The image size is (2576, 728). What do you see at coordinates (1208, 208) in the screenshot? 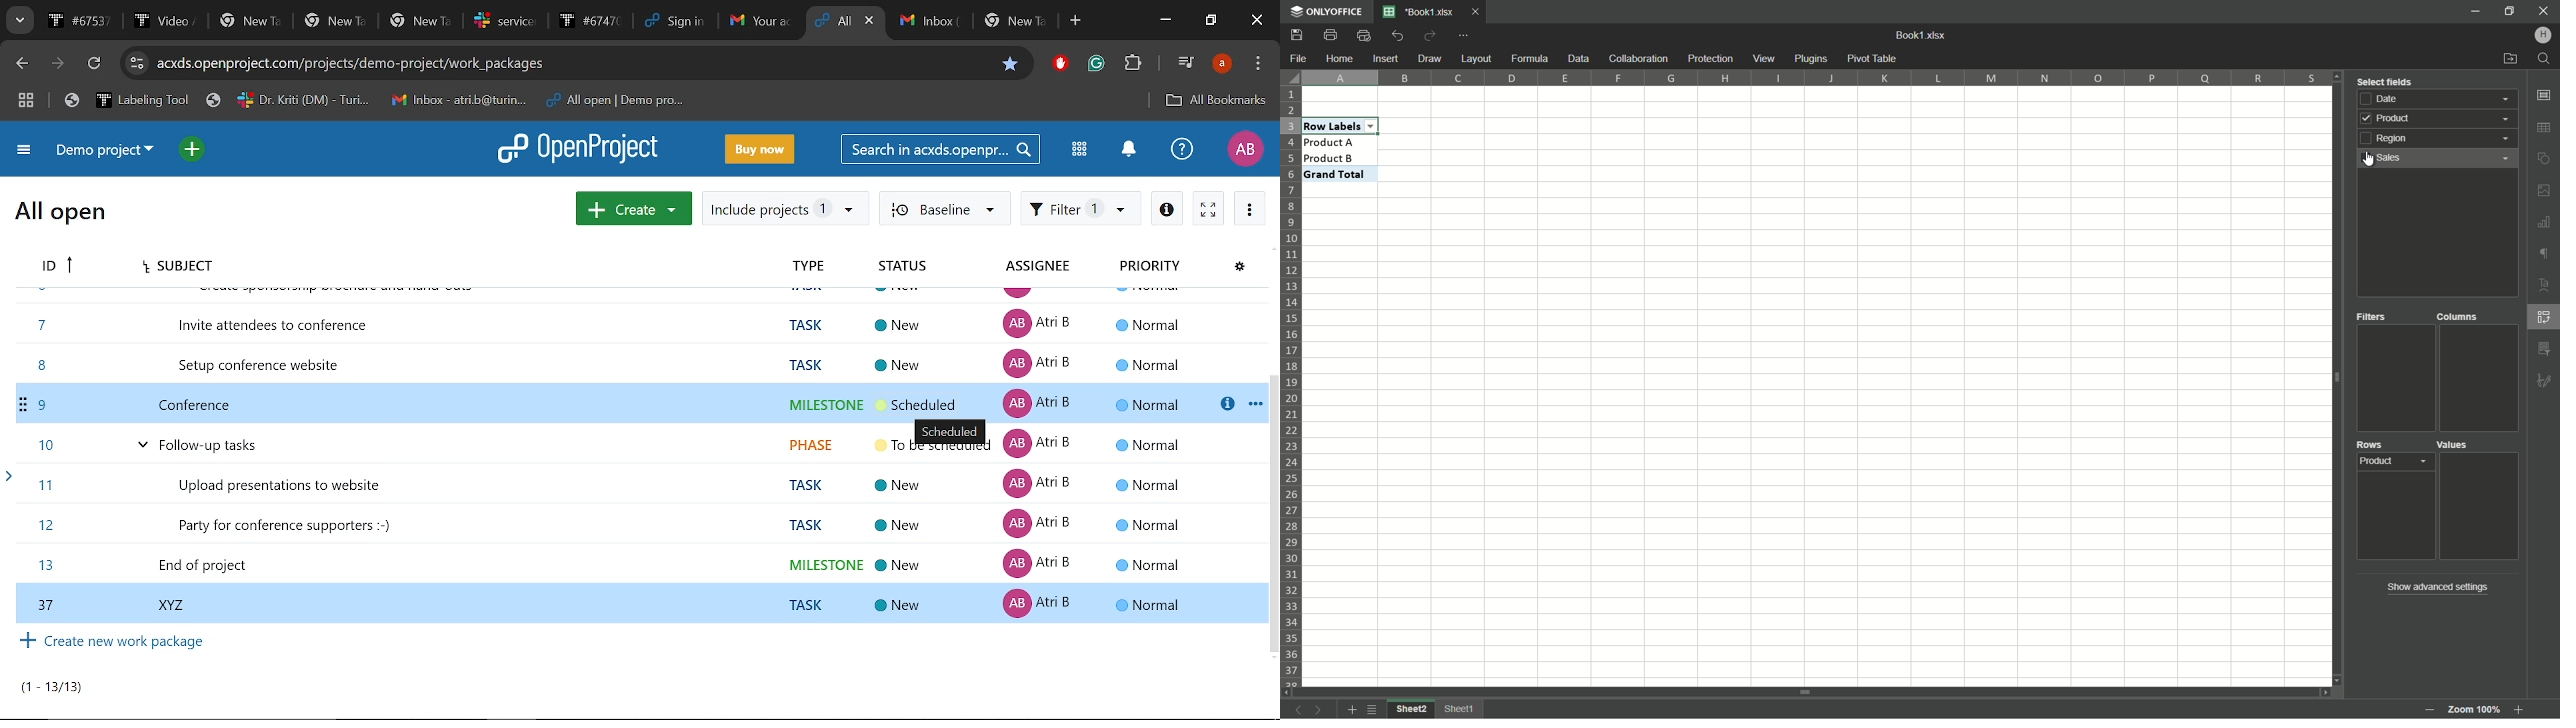
I see `Activaet zen mode` at bounding box center [1208, 208].